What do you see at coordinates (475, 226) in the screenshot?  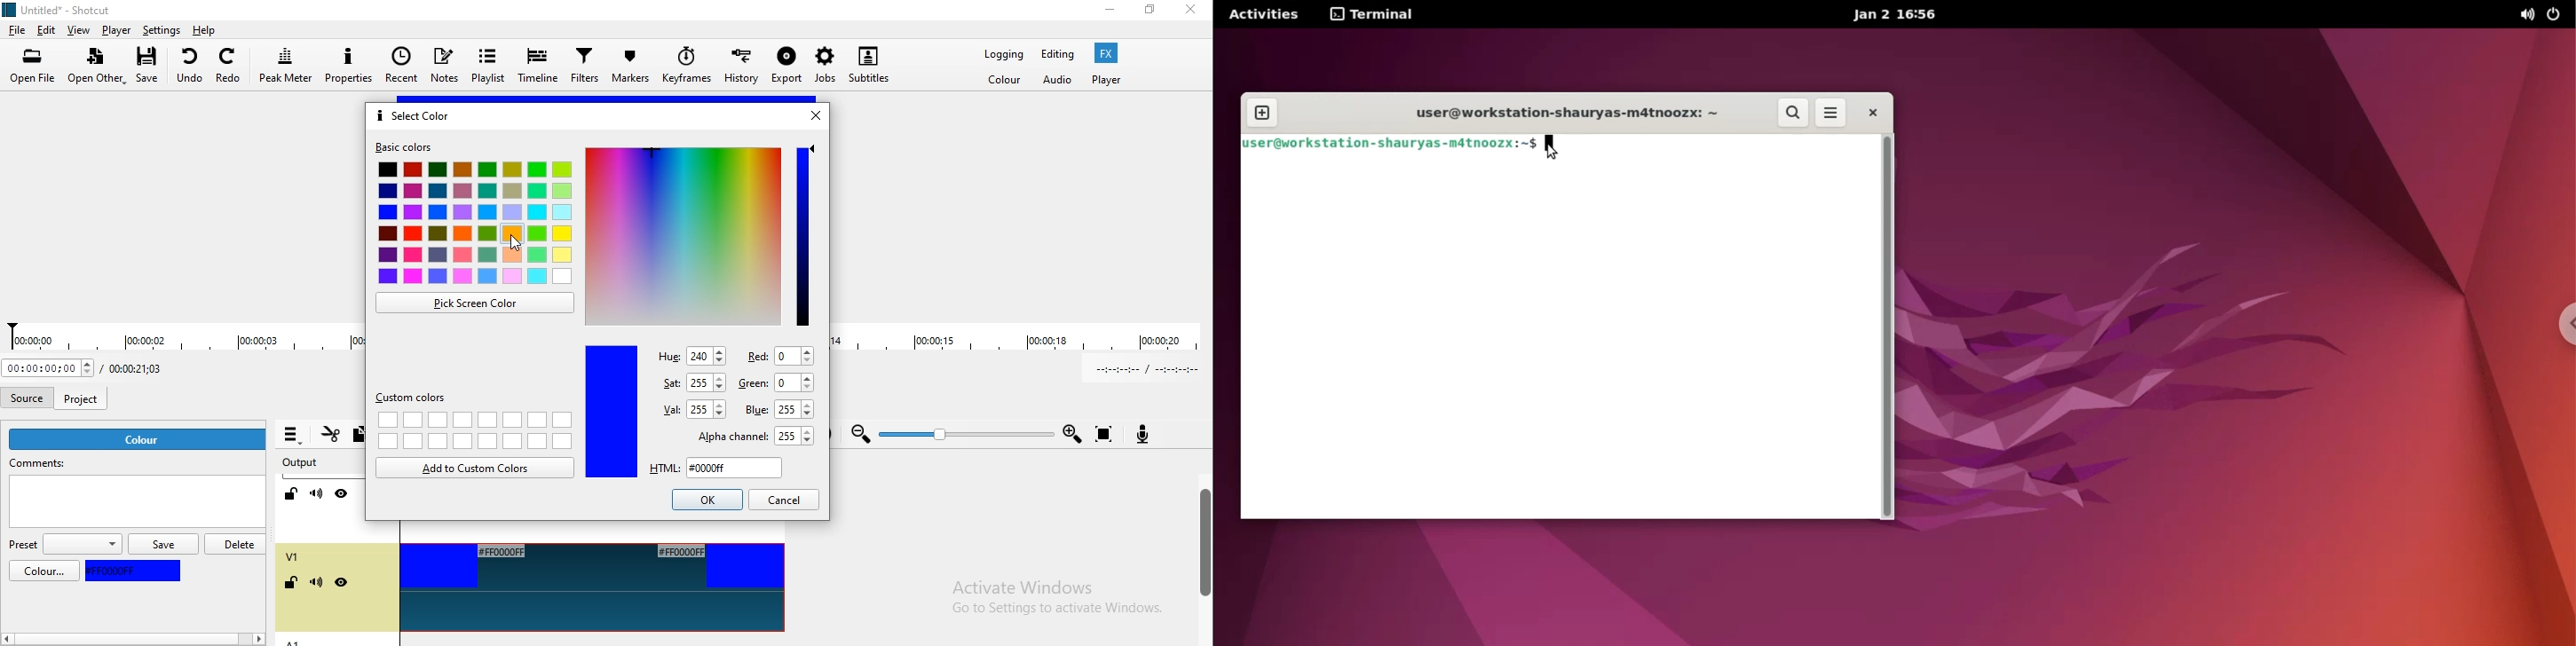 I see `color boxes` at bounding box center [475, 226].